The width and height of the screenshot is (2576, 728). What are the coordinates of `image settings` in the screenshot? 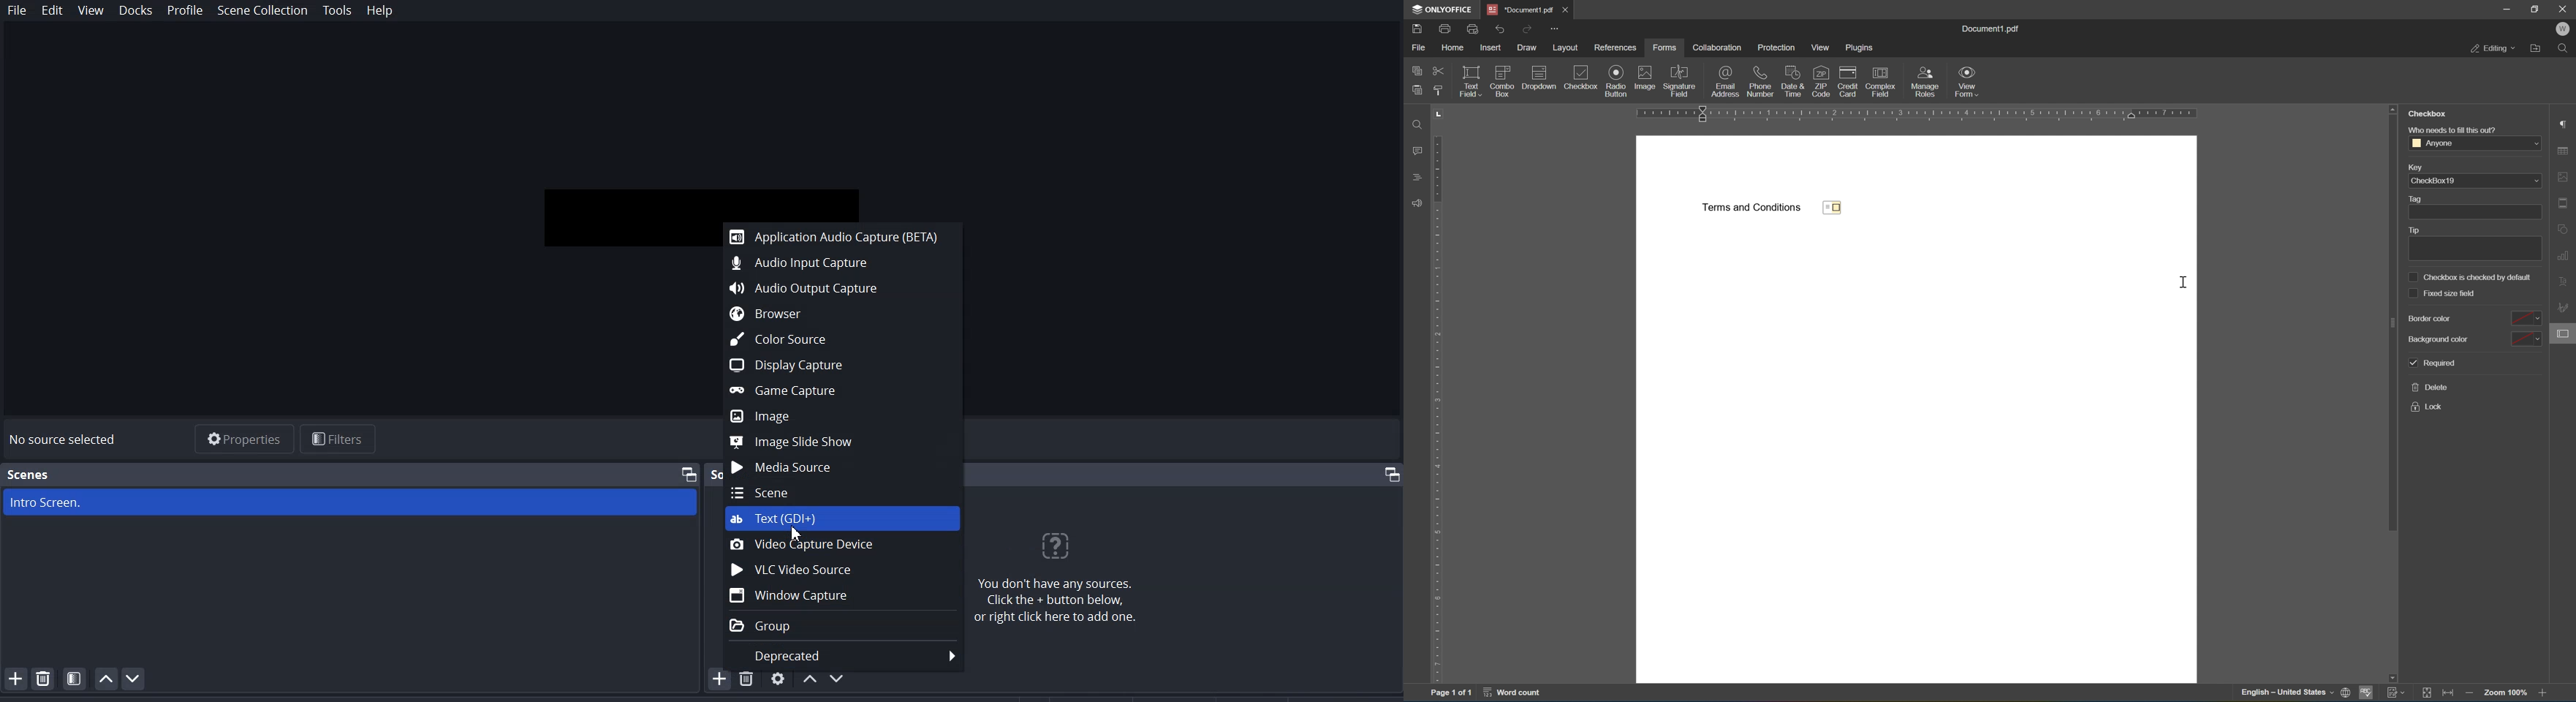 It's located at (2565, 177).